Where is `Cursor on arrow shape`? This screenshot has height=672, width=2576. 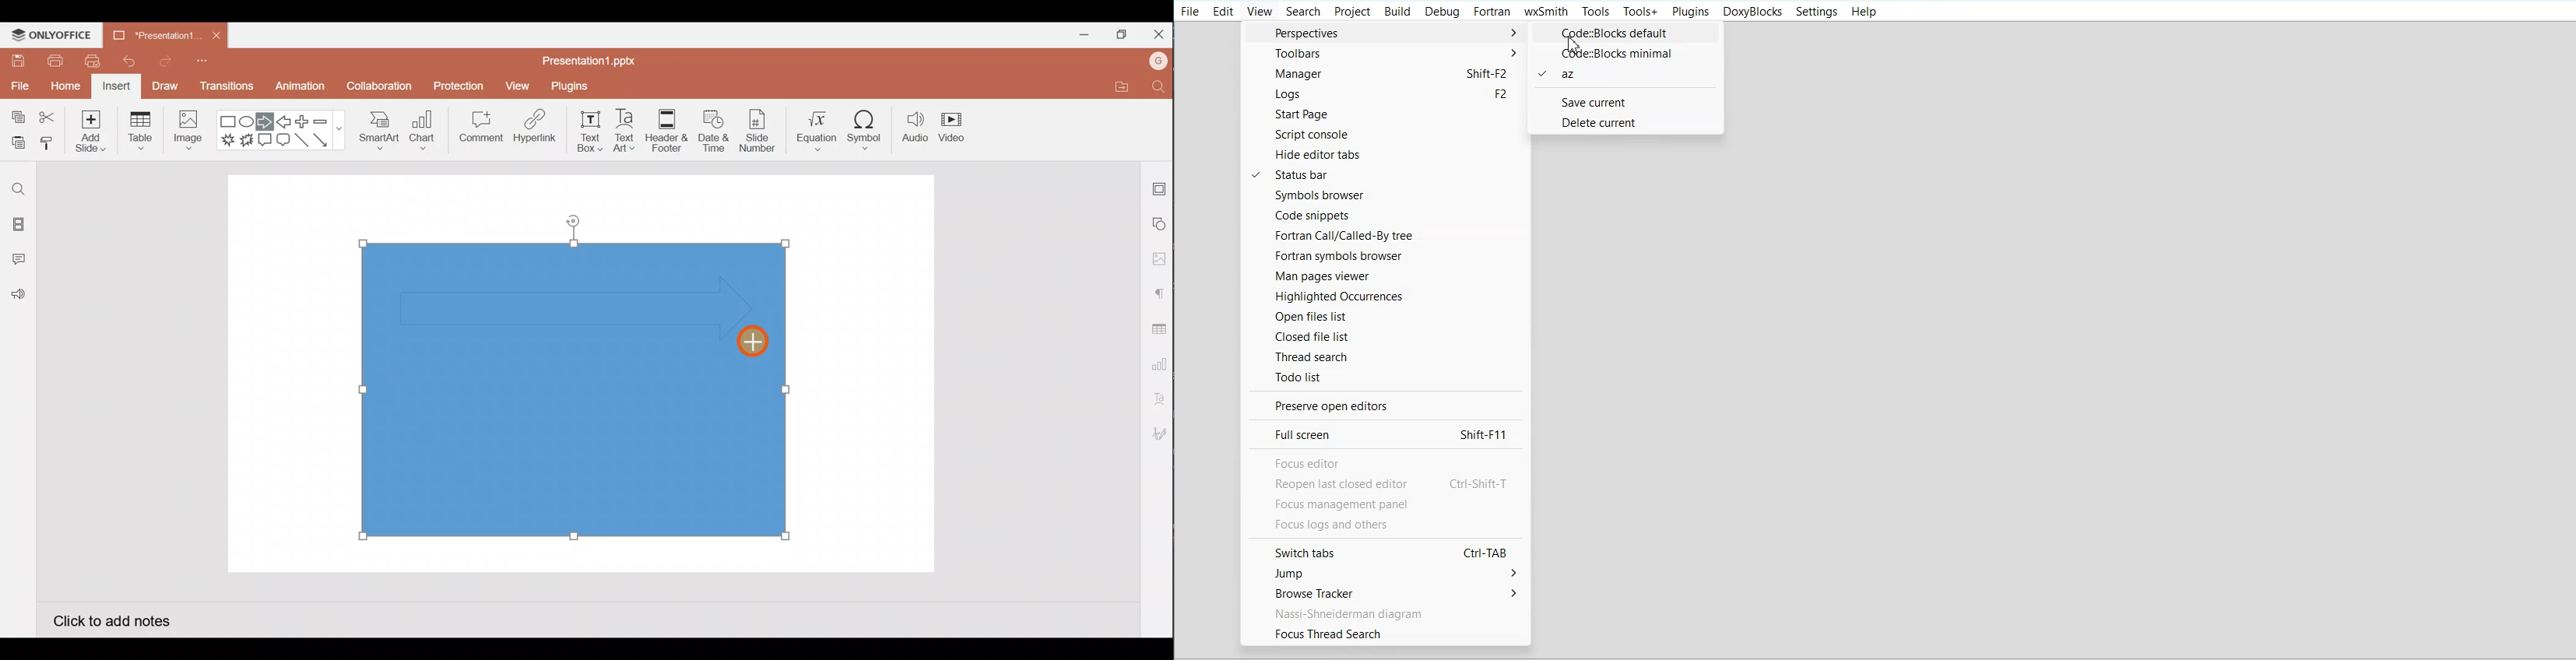
Cursor on arrow shape is located at coordinates (748, 342).